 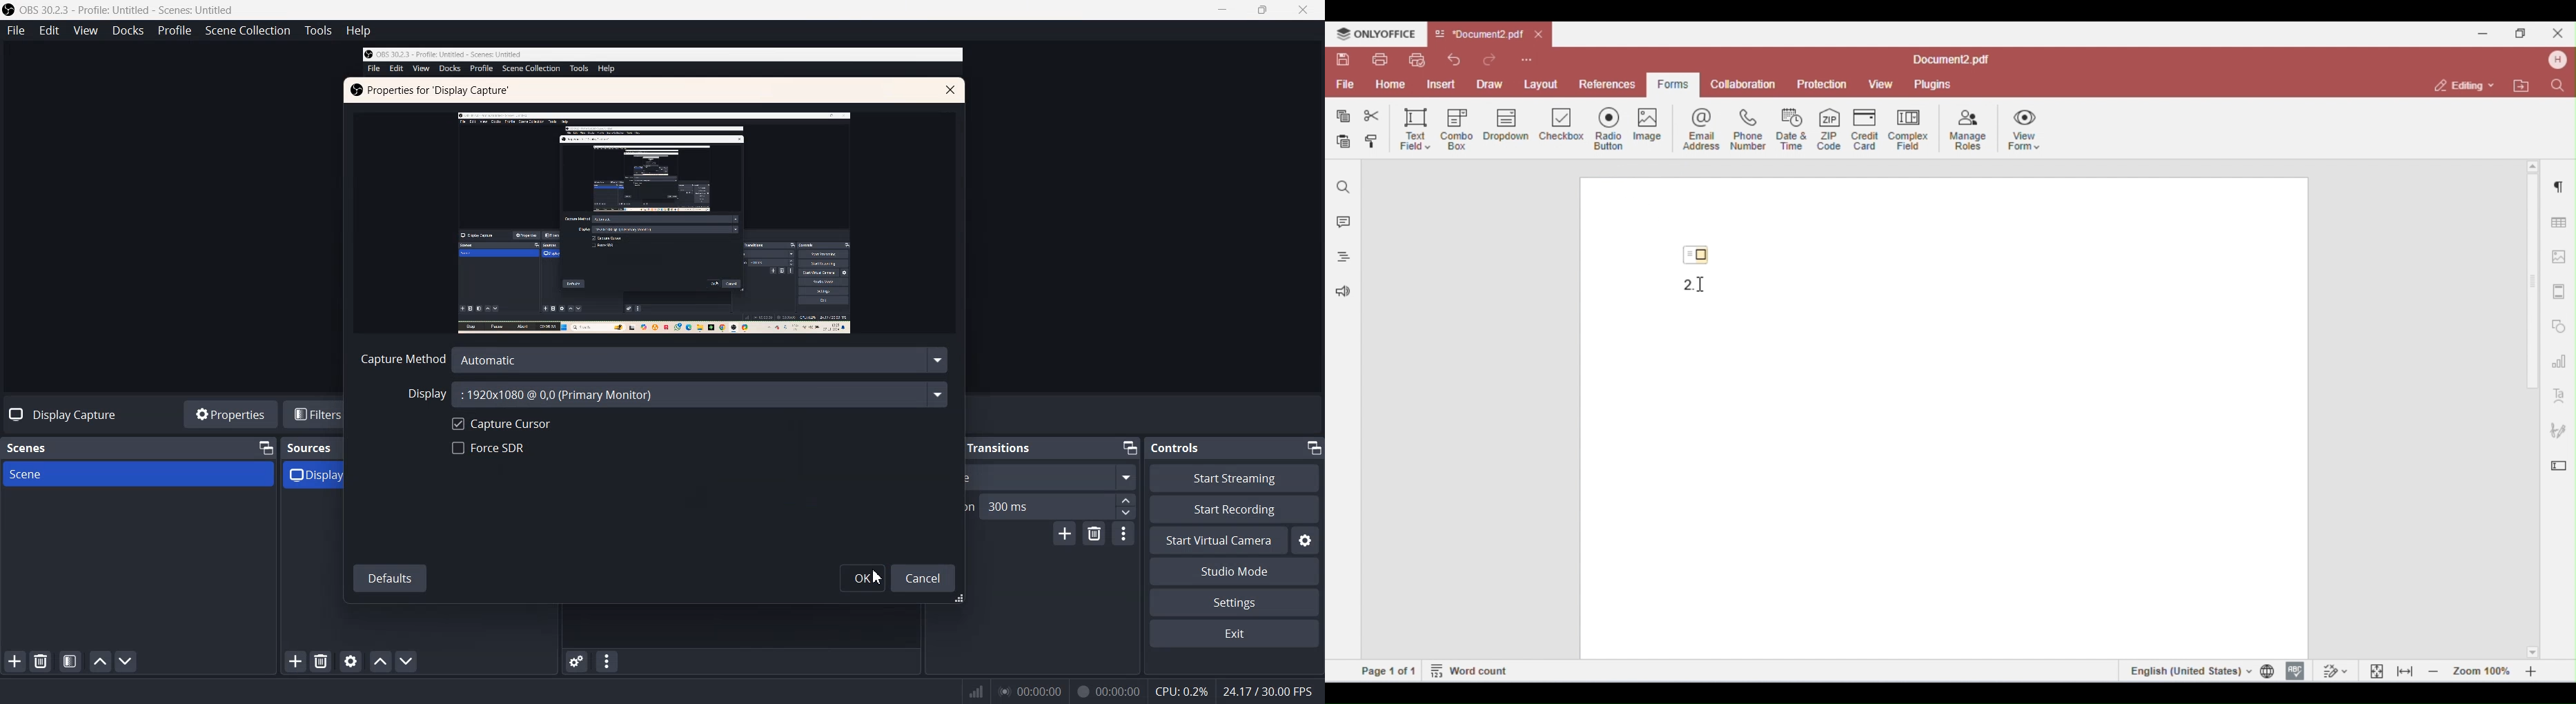 I want to click on Scenes, so click(x=34, y=447).